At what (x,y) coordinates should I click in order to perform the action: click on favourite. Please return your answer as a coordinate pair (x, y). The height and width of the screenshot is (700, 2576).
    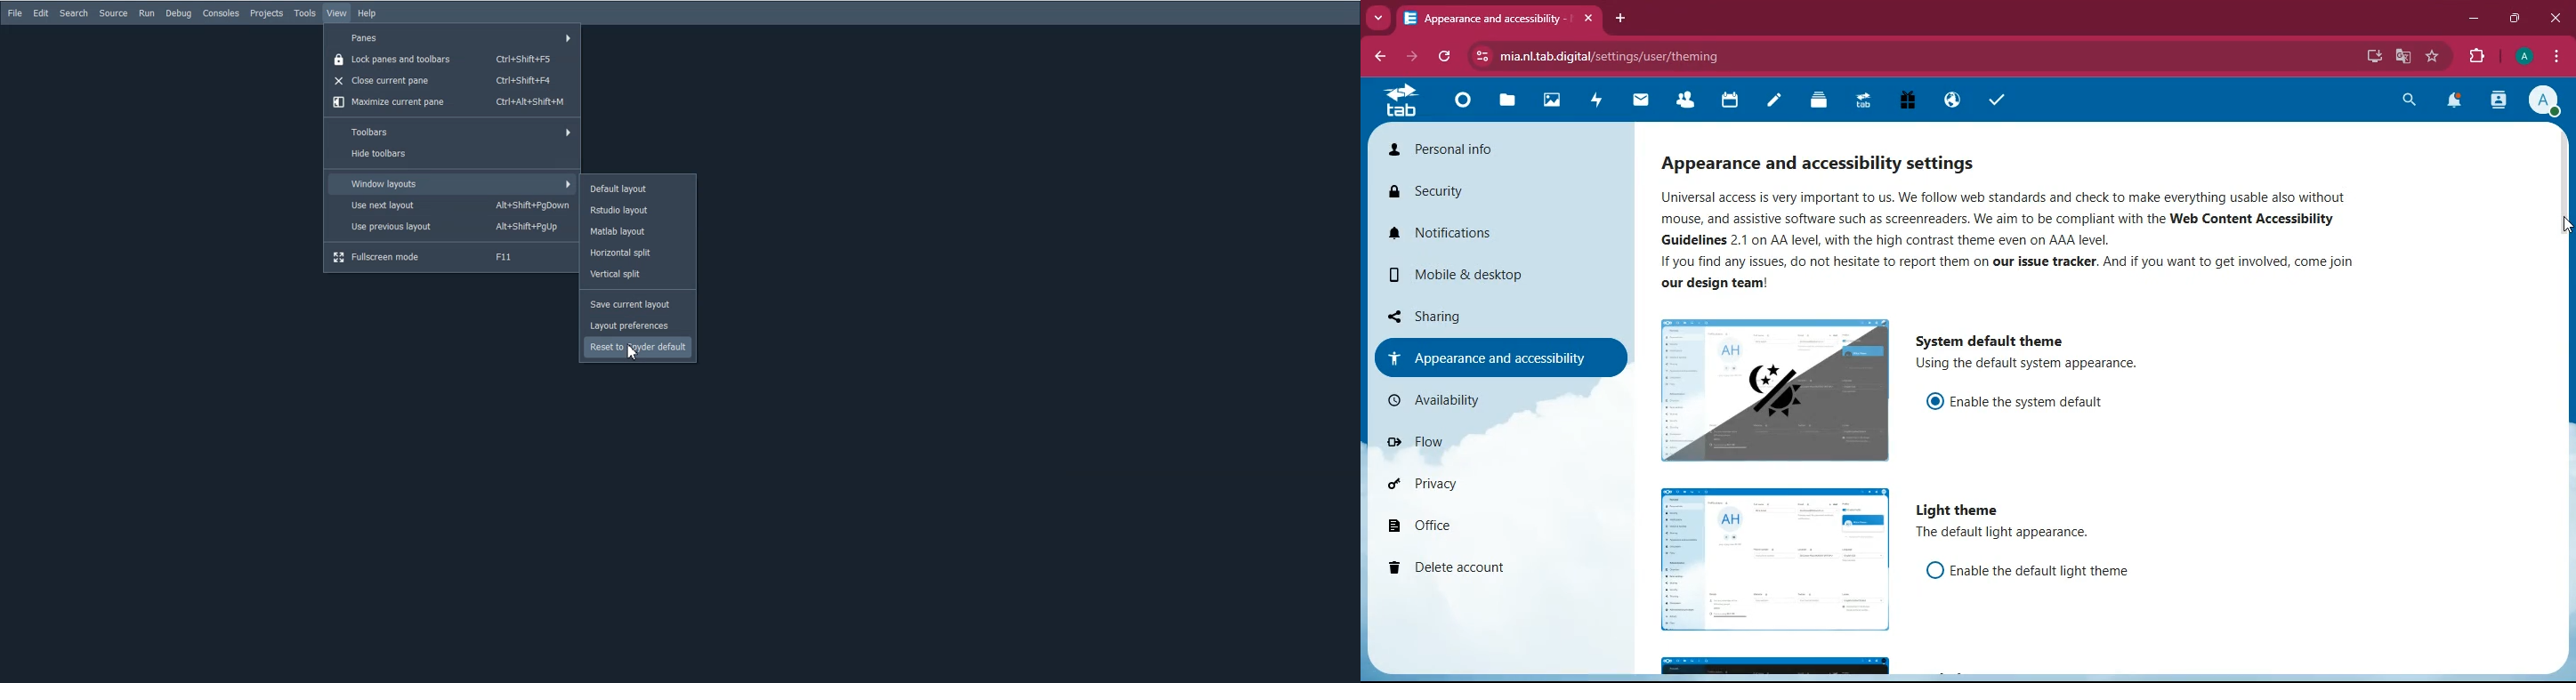
    Looking at the image, I should click on (2429, 57).